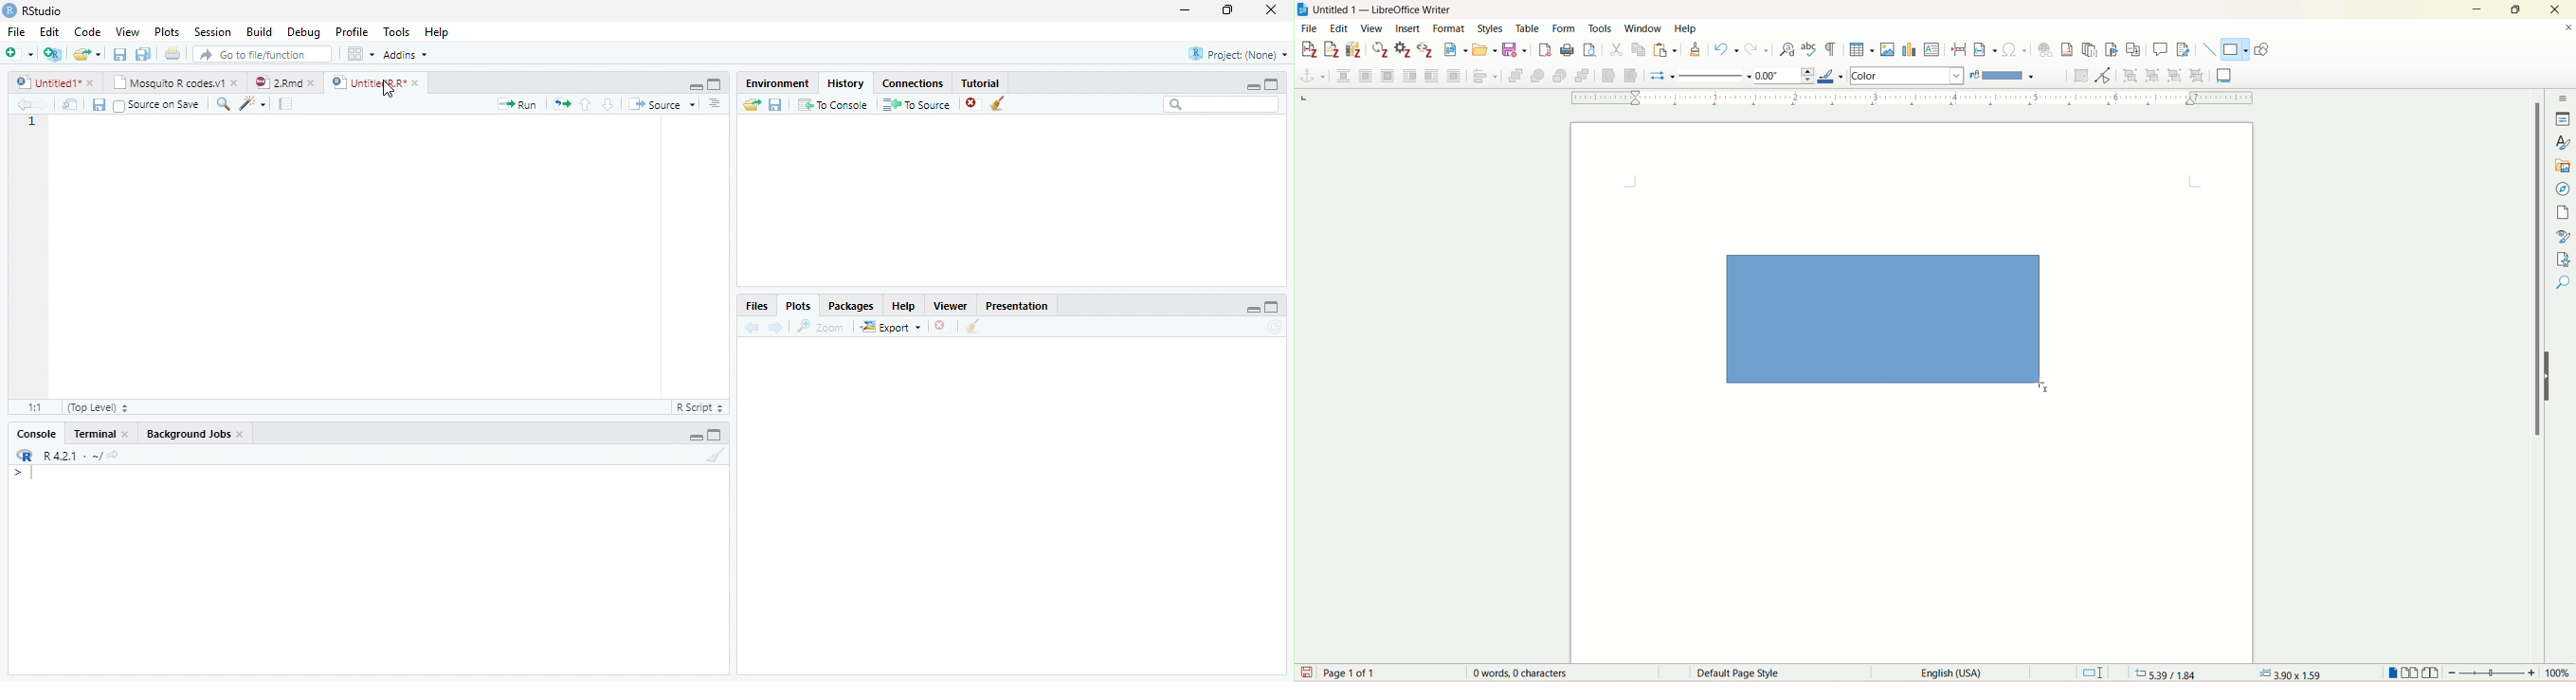  What do you see at coordinates (1685, 28) in the screenshot?
I see `help` at bounding box center [1685, 28].